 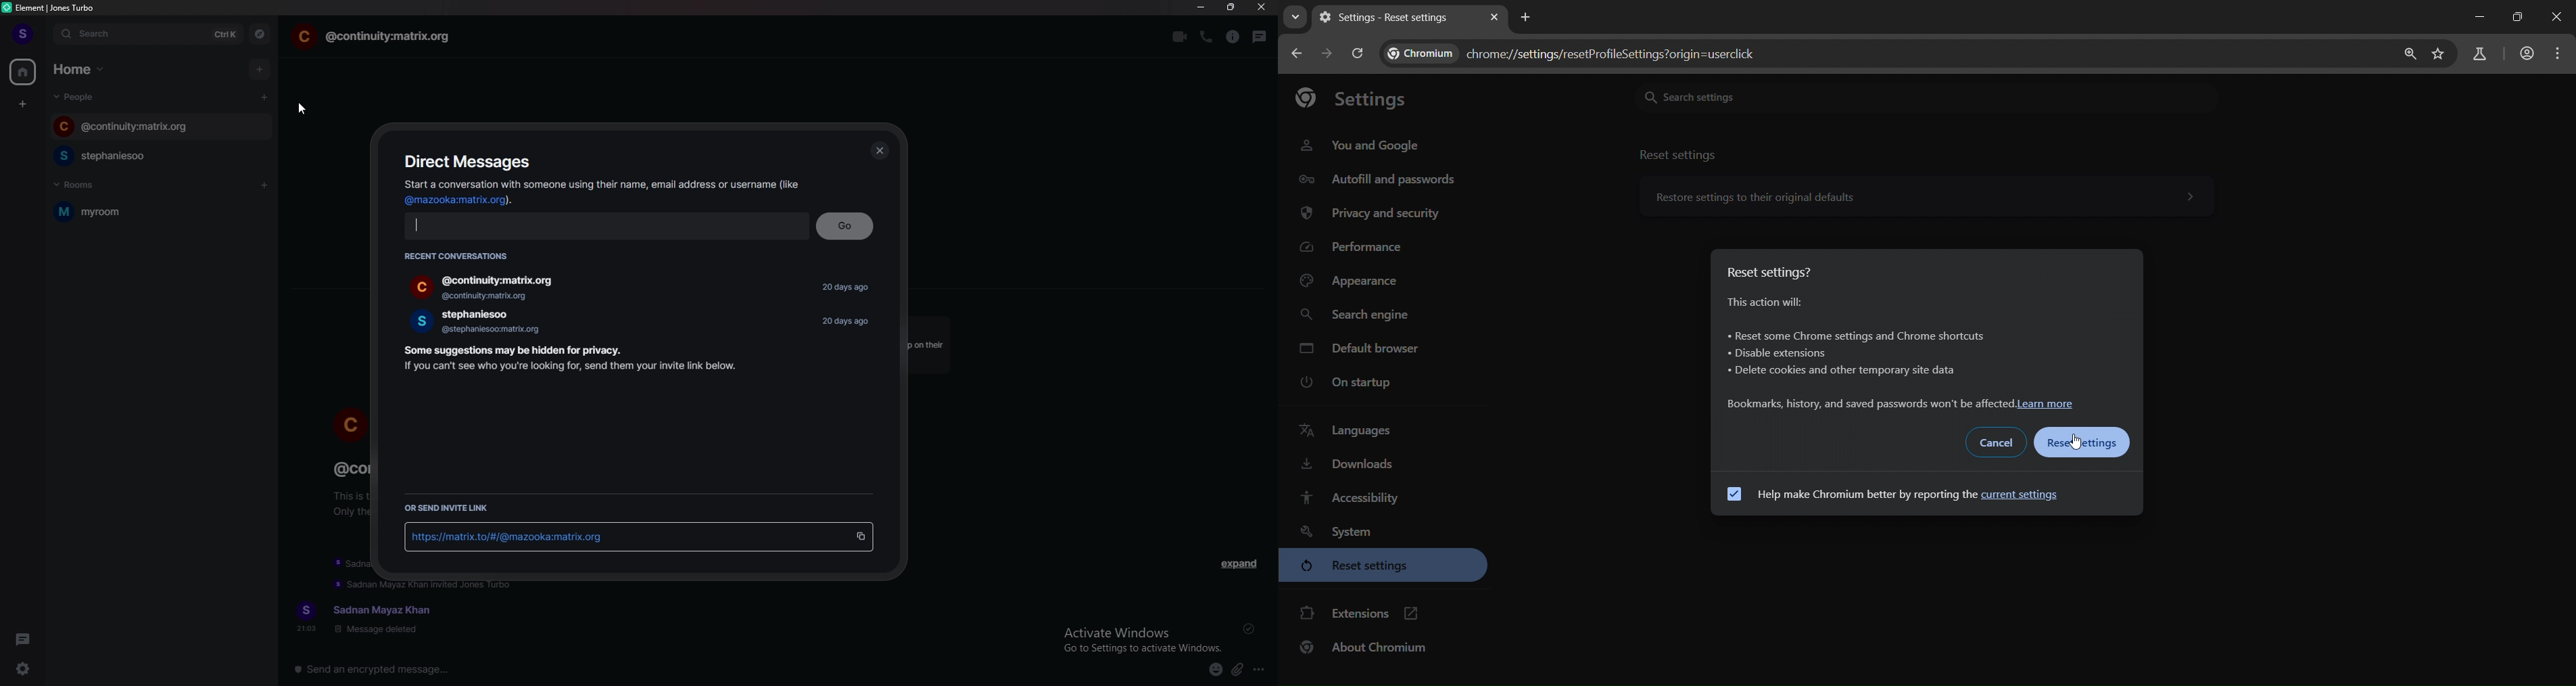 What do you see at coordinates (147, 126) in the screenshot?
I see `chat` at bounding box center [147, 126].